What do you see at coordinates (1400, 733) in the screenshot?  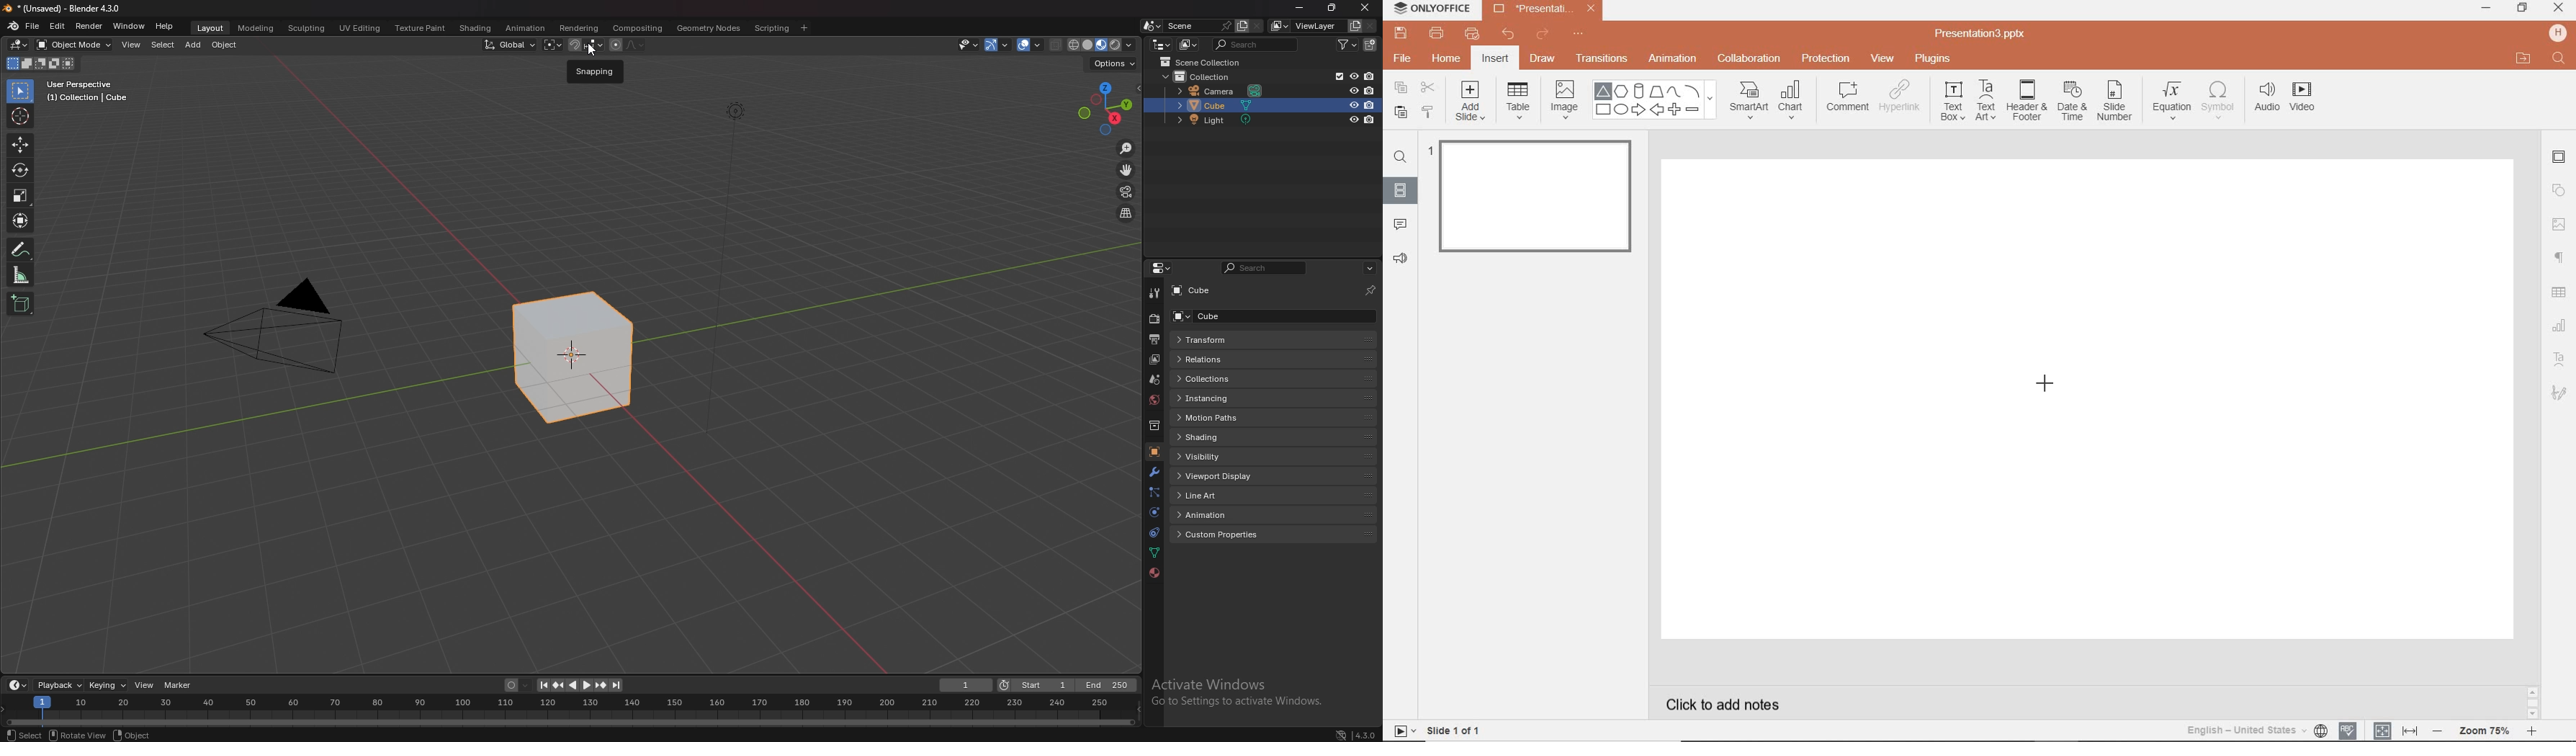 I see `start slideshow` at bounding box center [1400, 733].